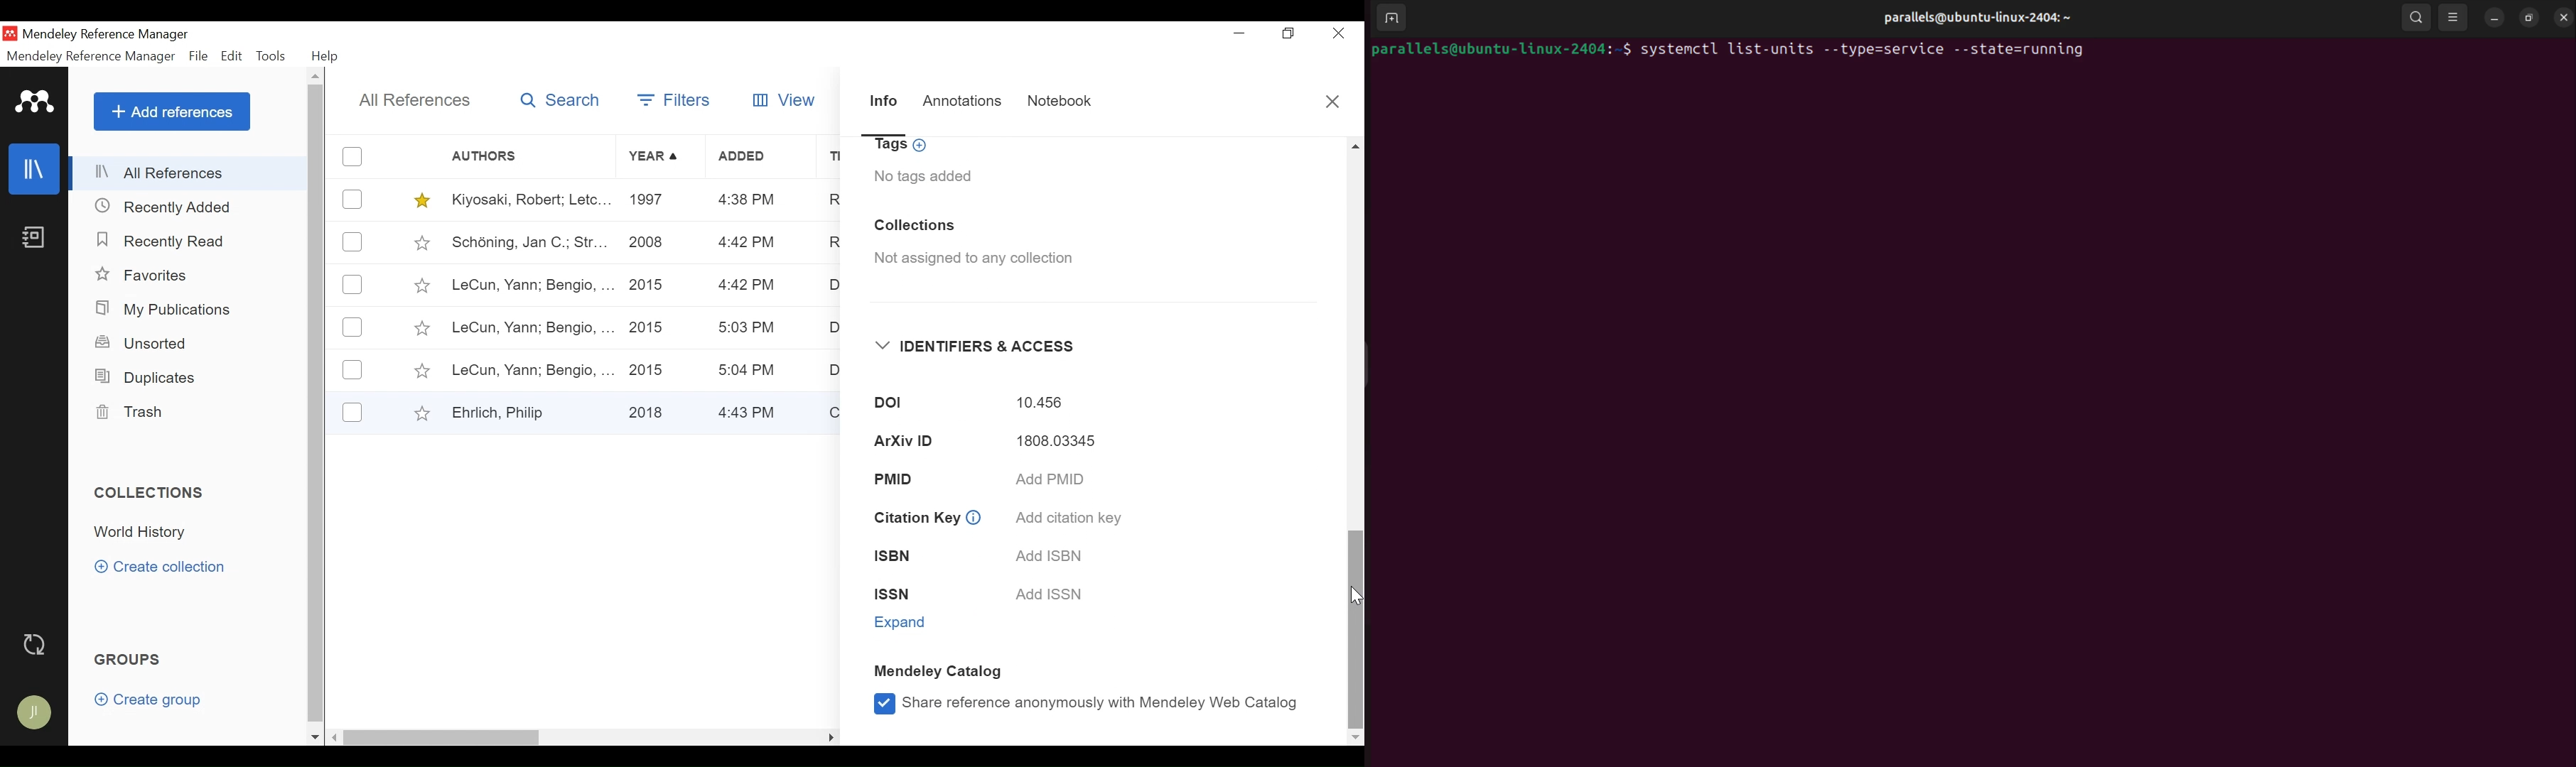 This screenshot has height=784, width=2576. What do you see at coordinates (650, 284) in the screenshot?
I see `2015` at bounding box center [650, 284].